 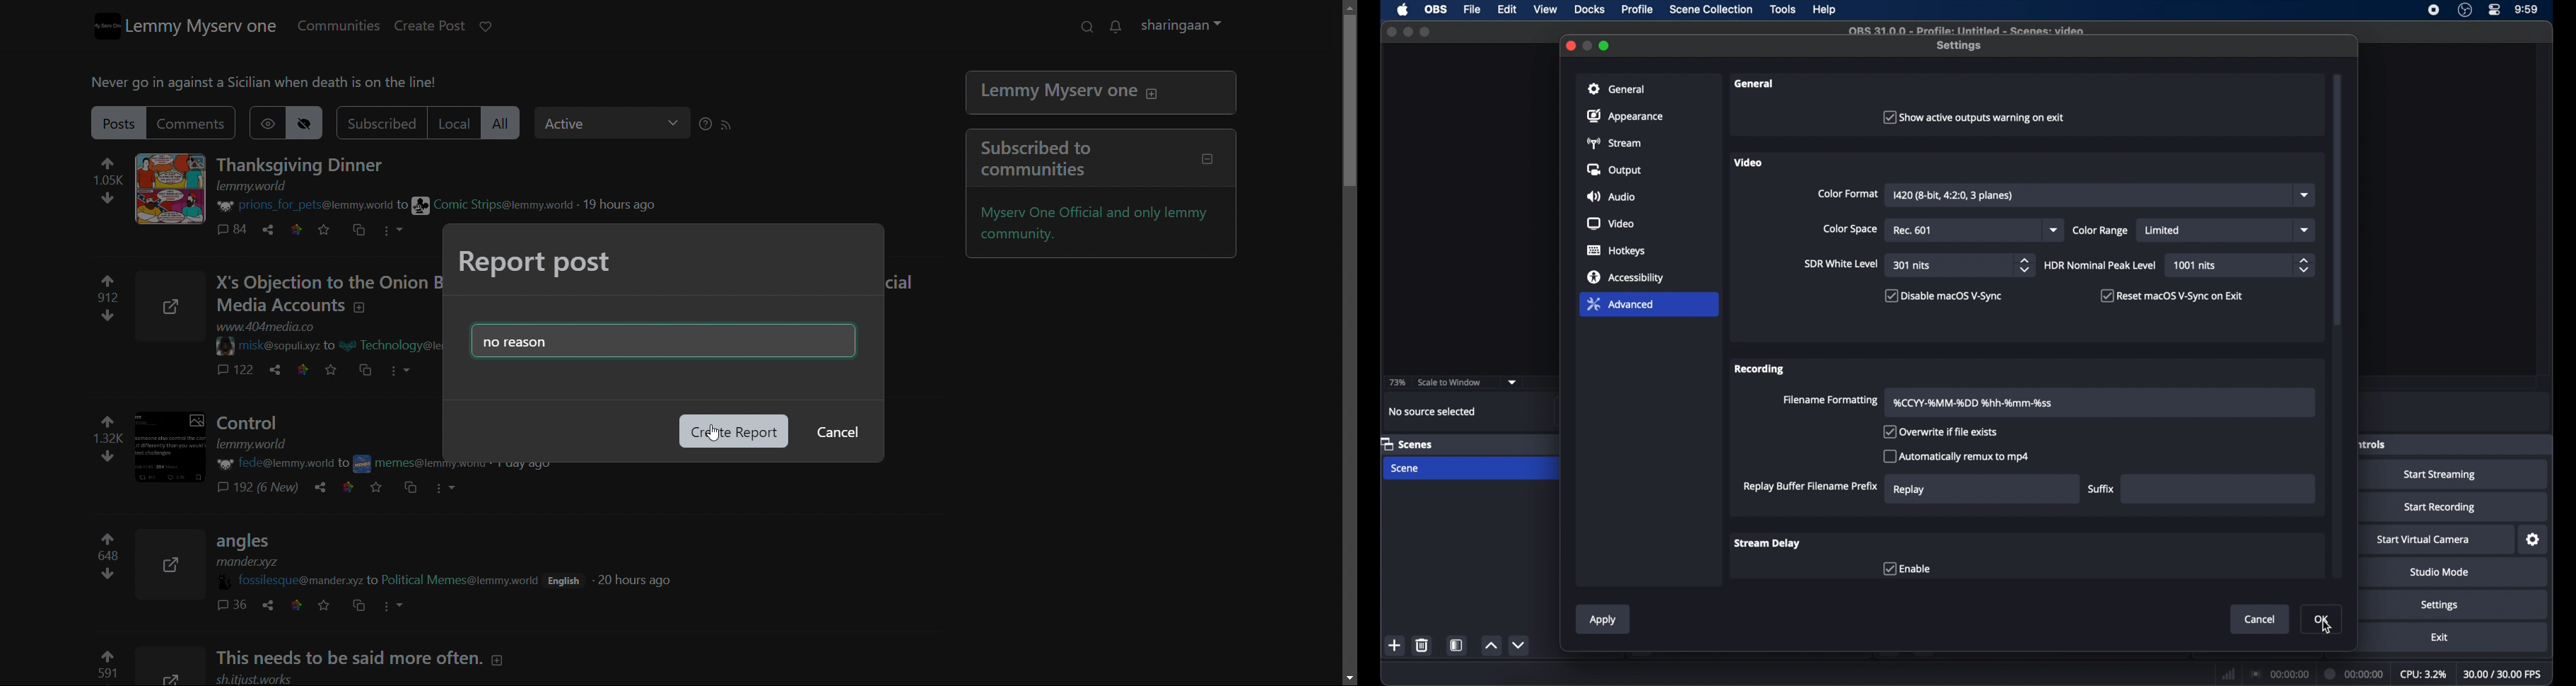 I want to click on start recording, so click(x=2440, y=508).